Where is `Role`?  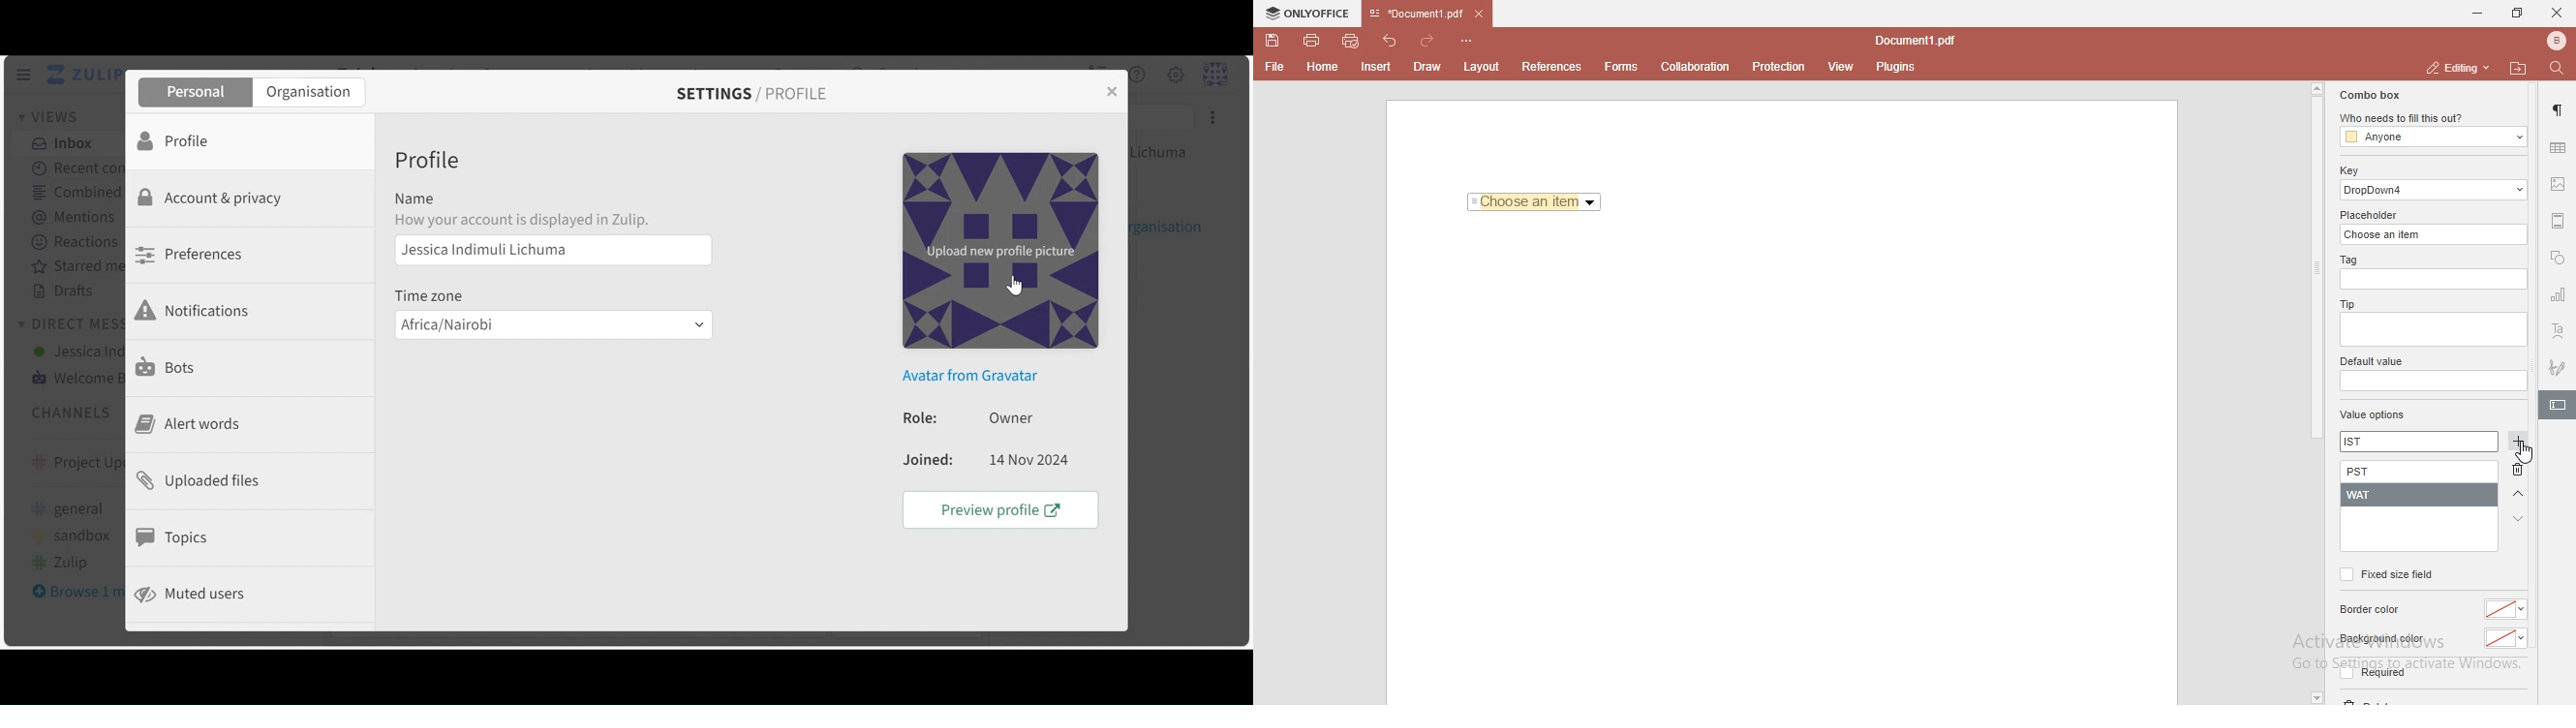
Role is located at coordinates (971, 417).